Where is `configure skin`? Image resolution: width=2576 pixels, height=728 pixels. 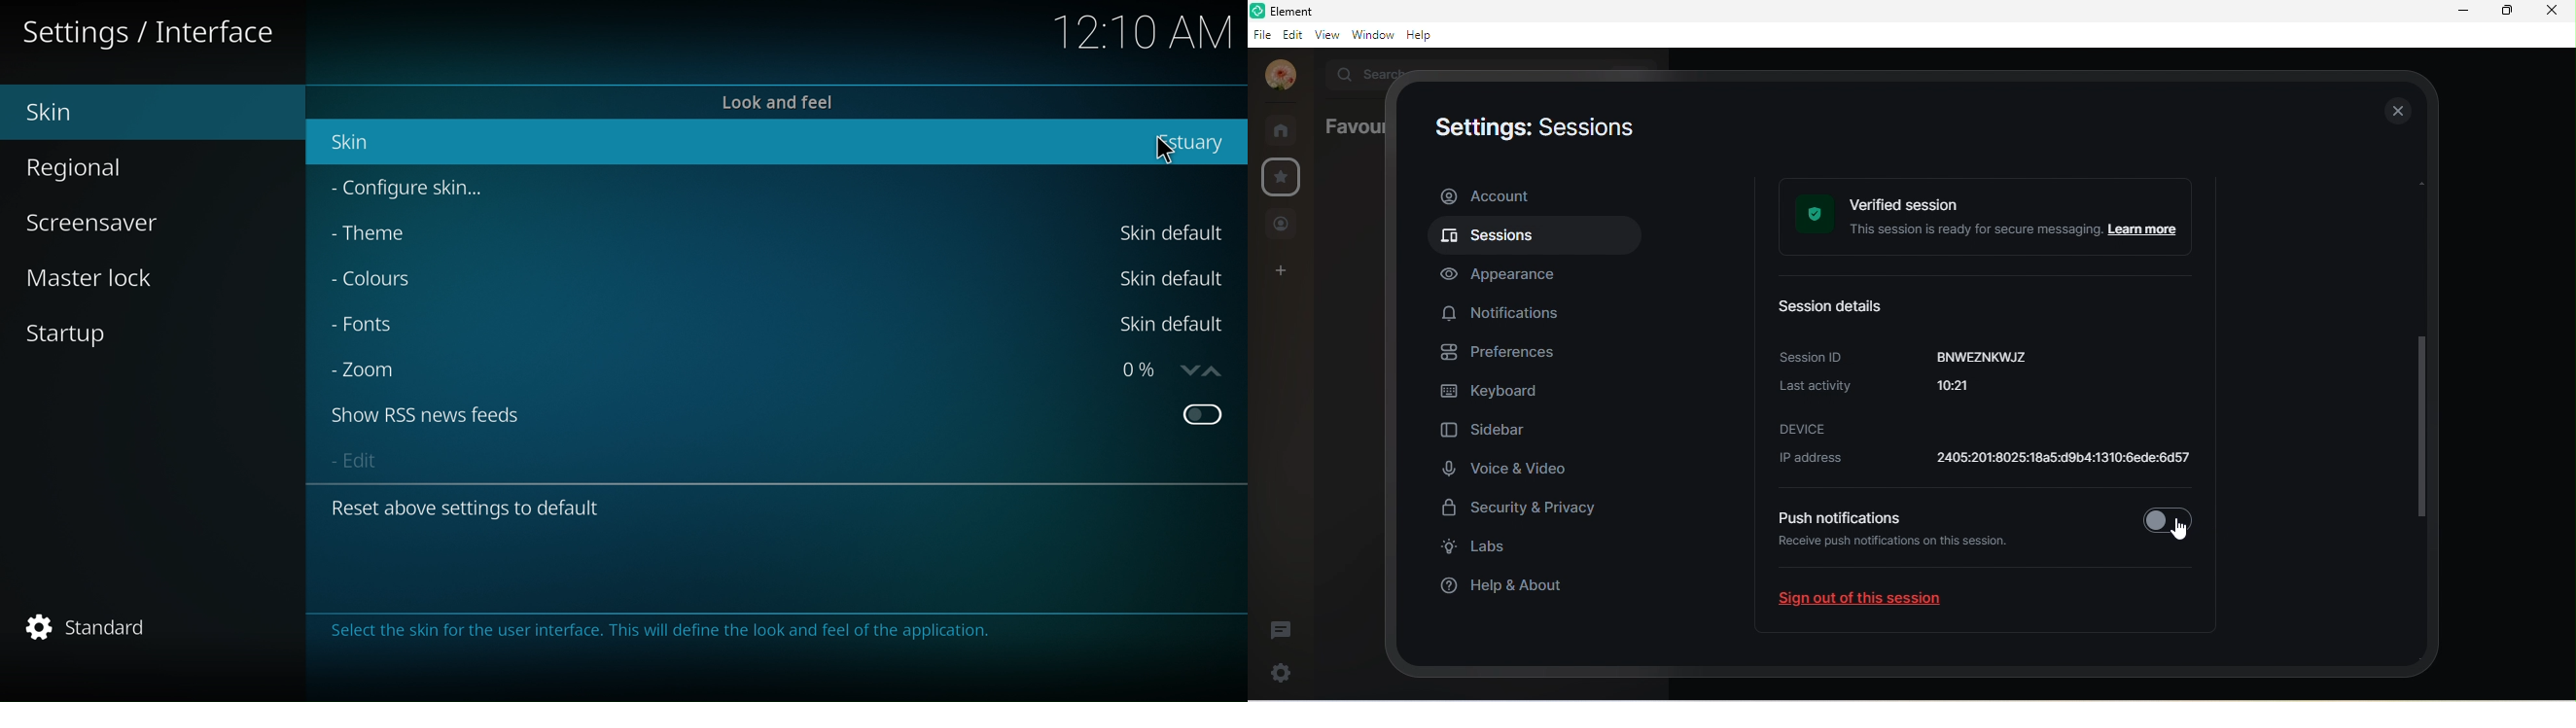
configure skin is located at coordinates (416, 187).